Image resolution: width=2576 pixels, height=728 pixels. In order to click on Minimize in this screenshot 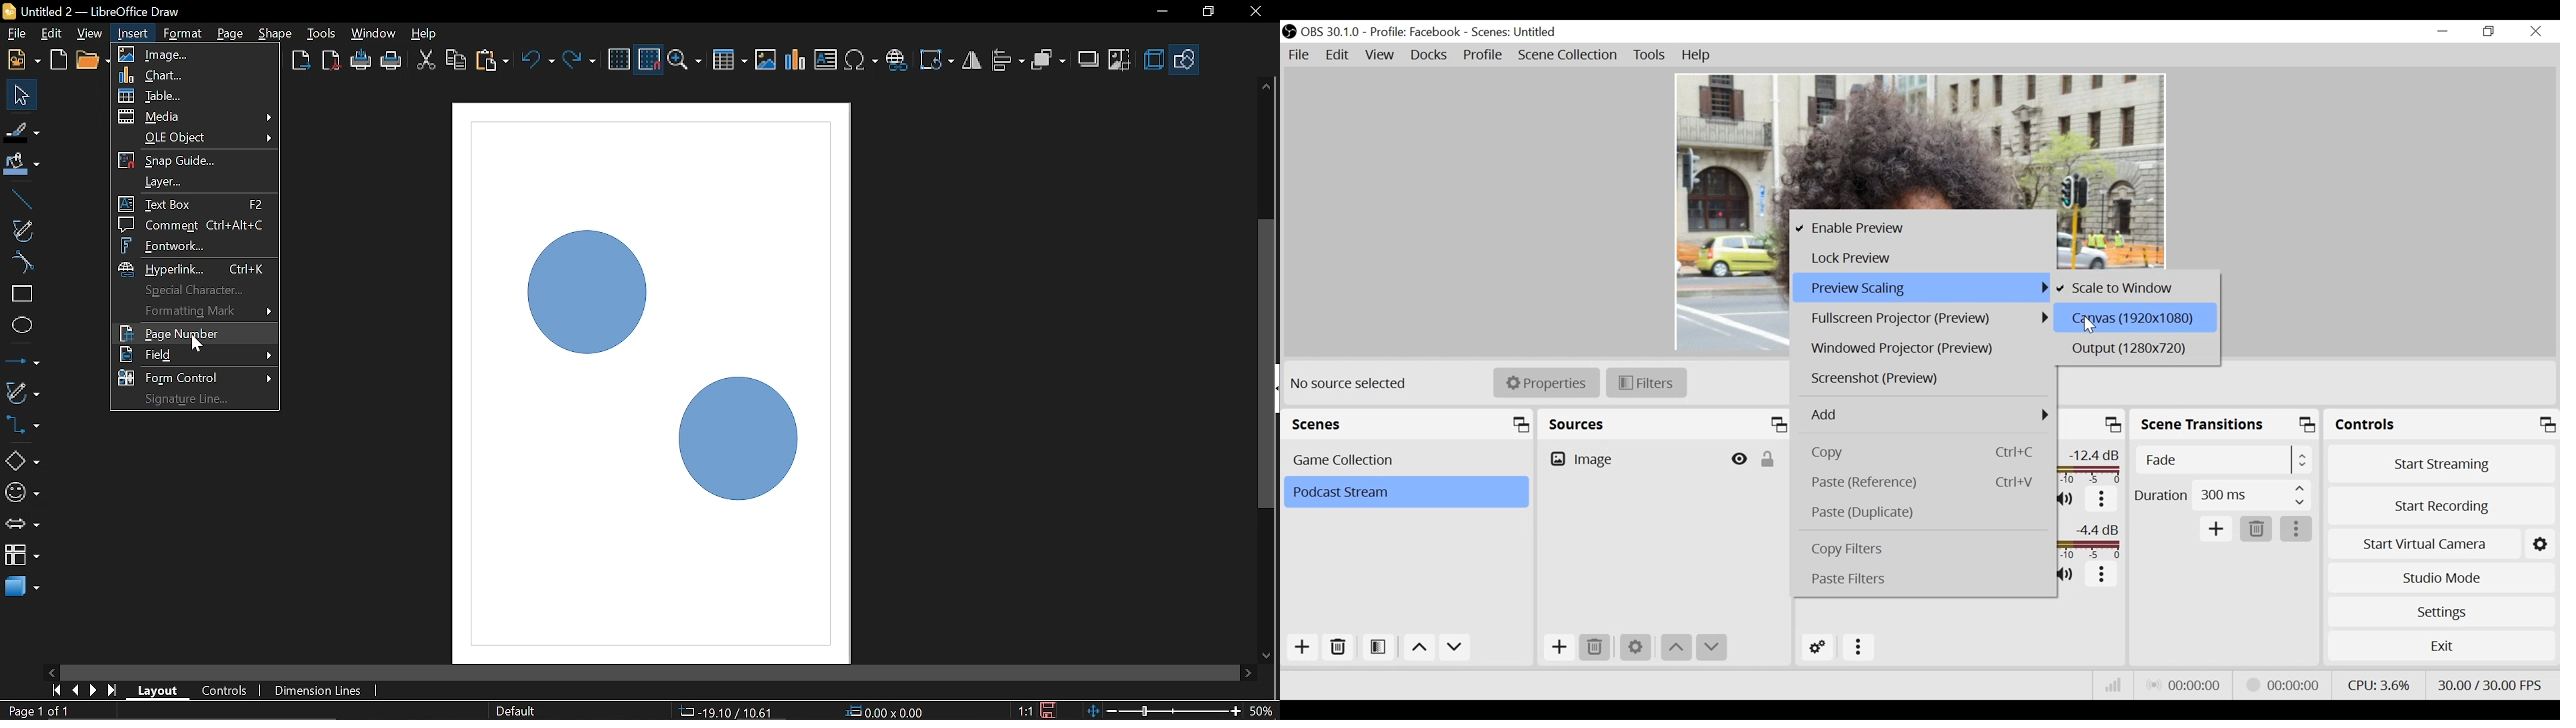, I will do `click(2445, 31)`.